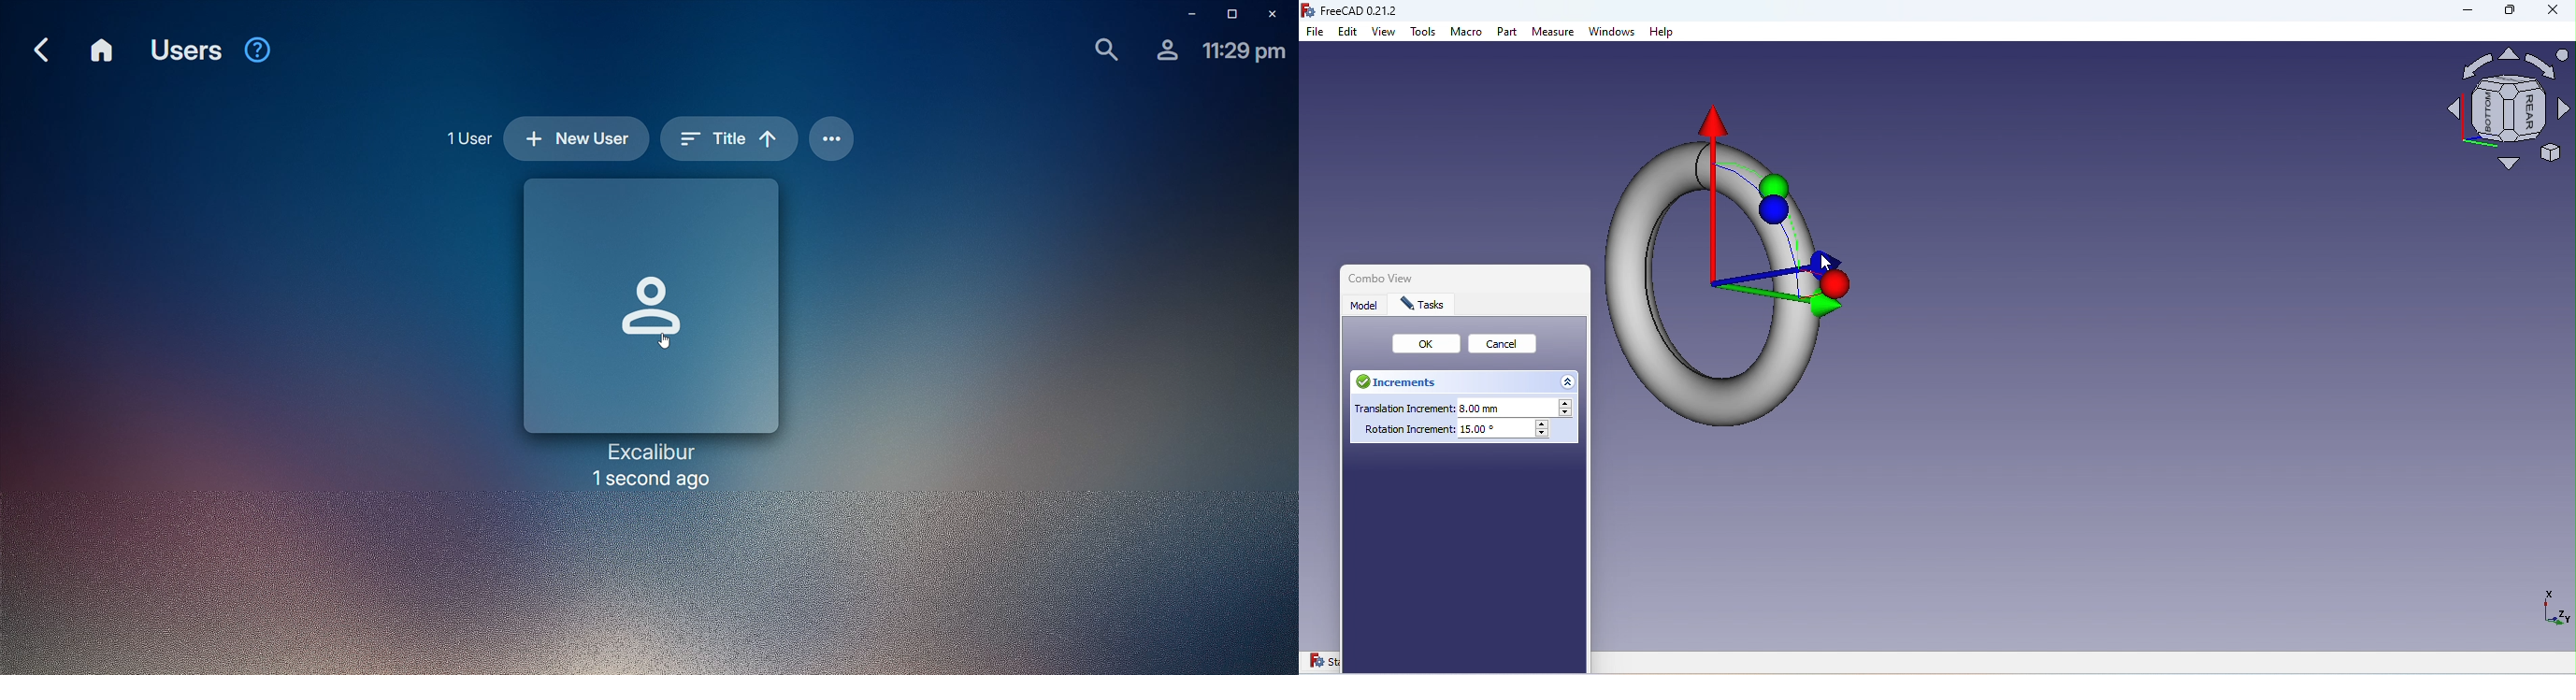 This screenshot has height=700, width=2576. Describe the element at coordinates (1185, 13) in the screenshot. I see `Minimize` at that location.